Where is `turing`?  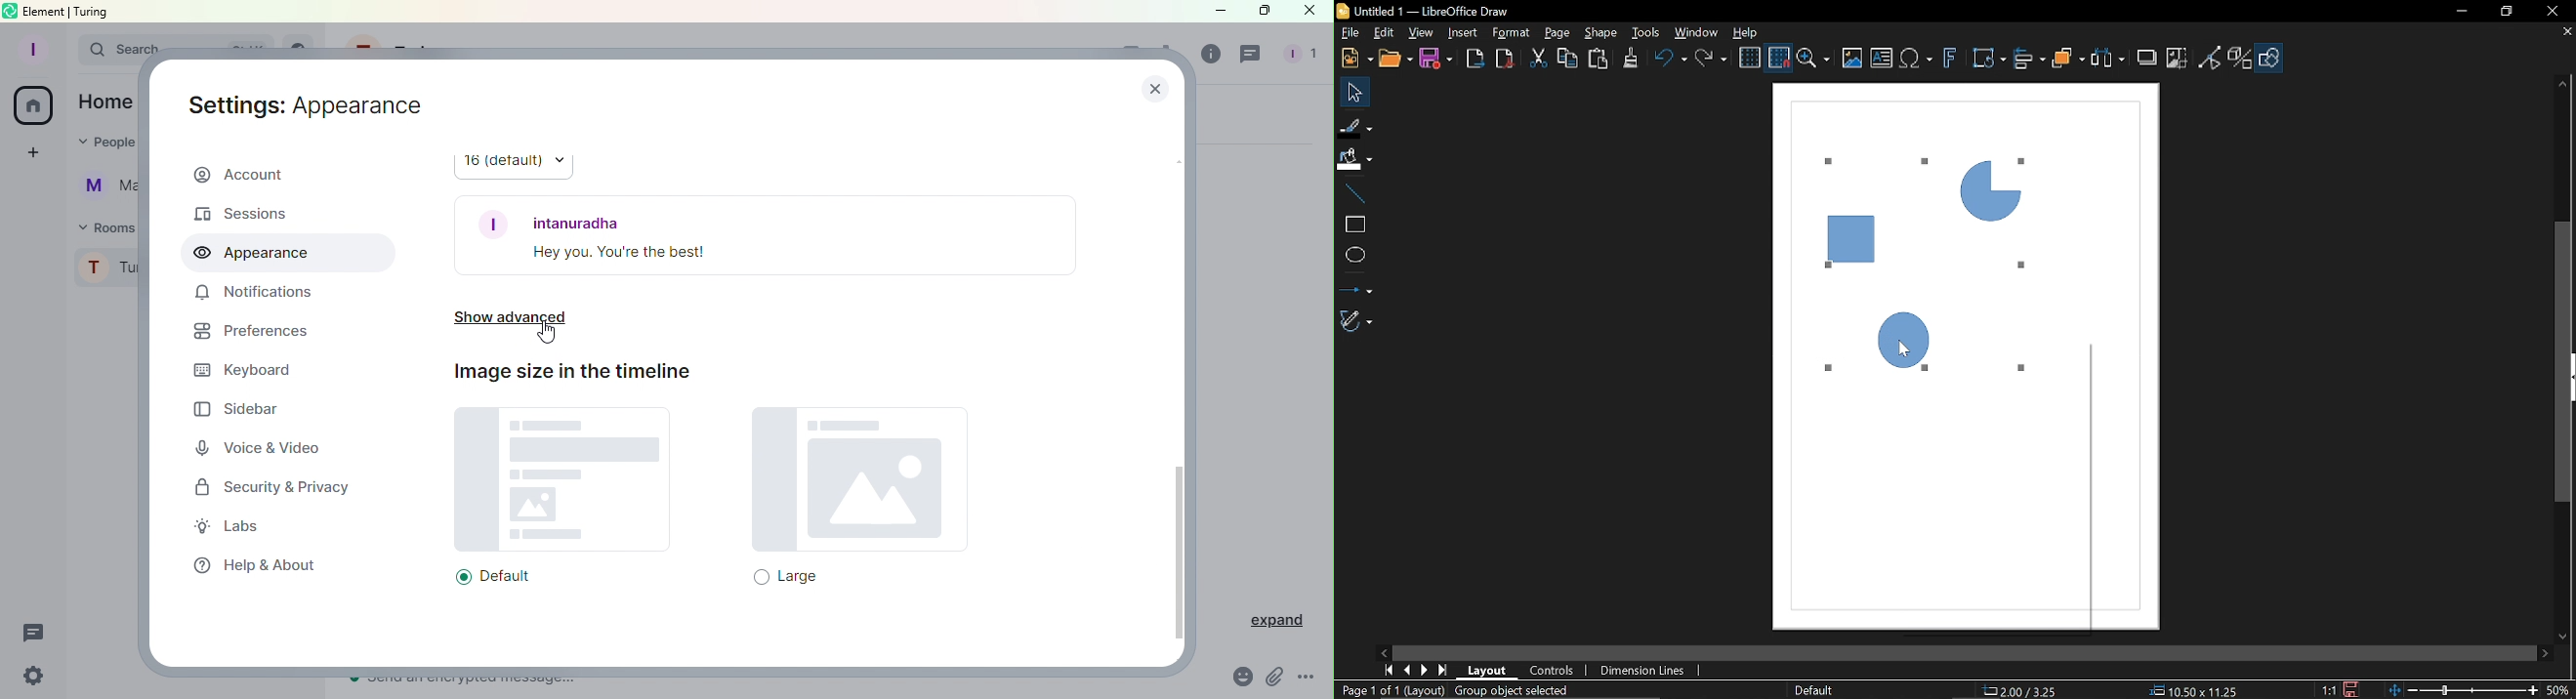
turing is located at coordinates (95, 12).